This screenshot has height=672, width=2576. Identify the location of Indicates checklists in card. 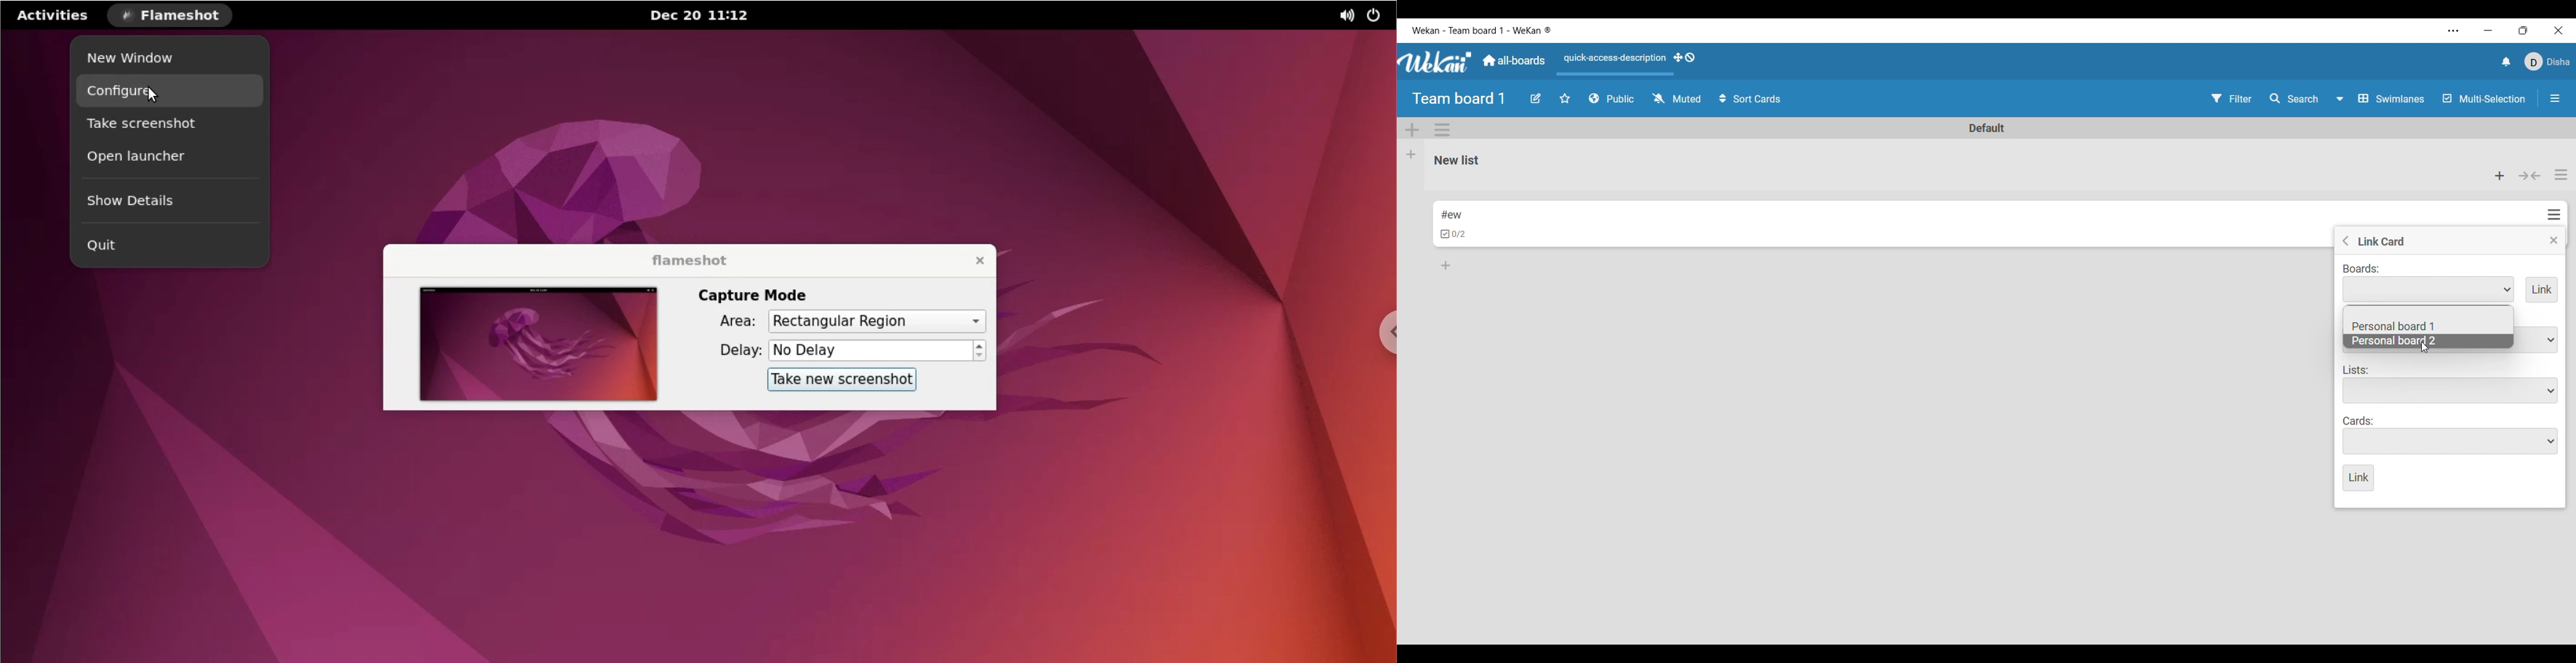
(1453, 234).